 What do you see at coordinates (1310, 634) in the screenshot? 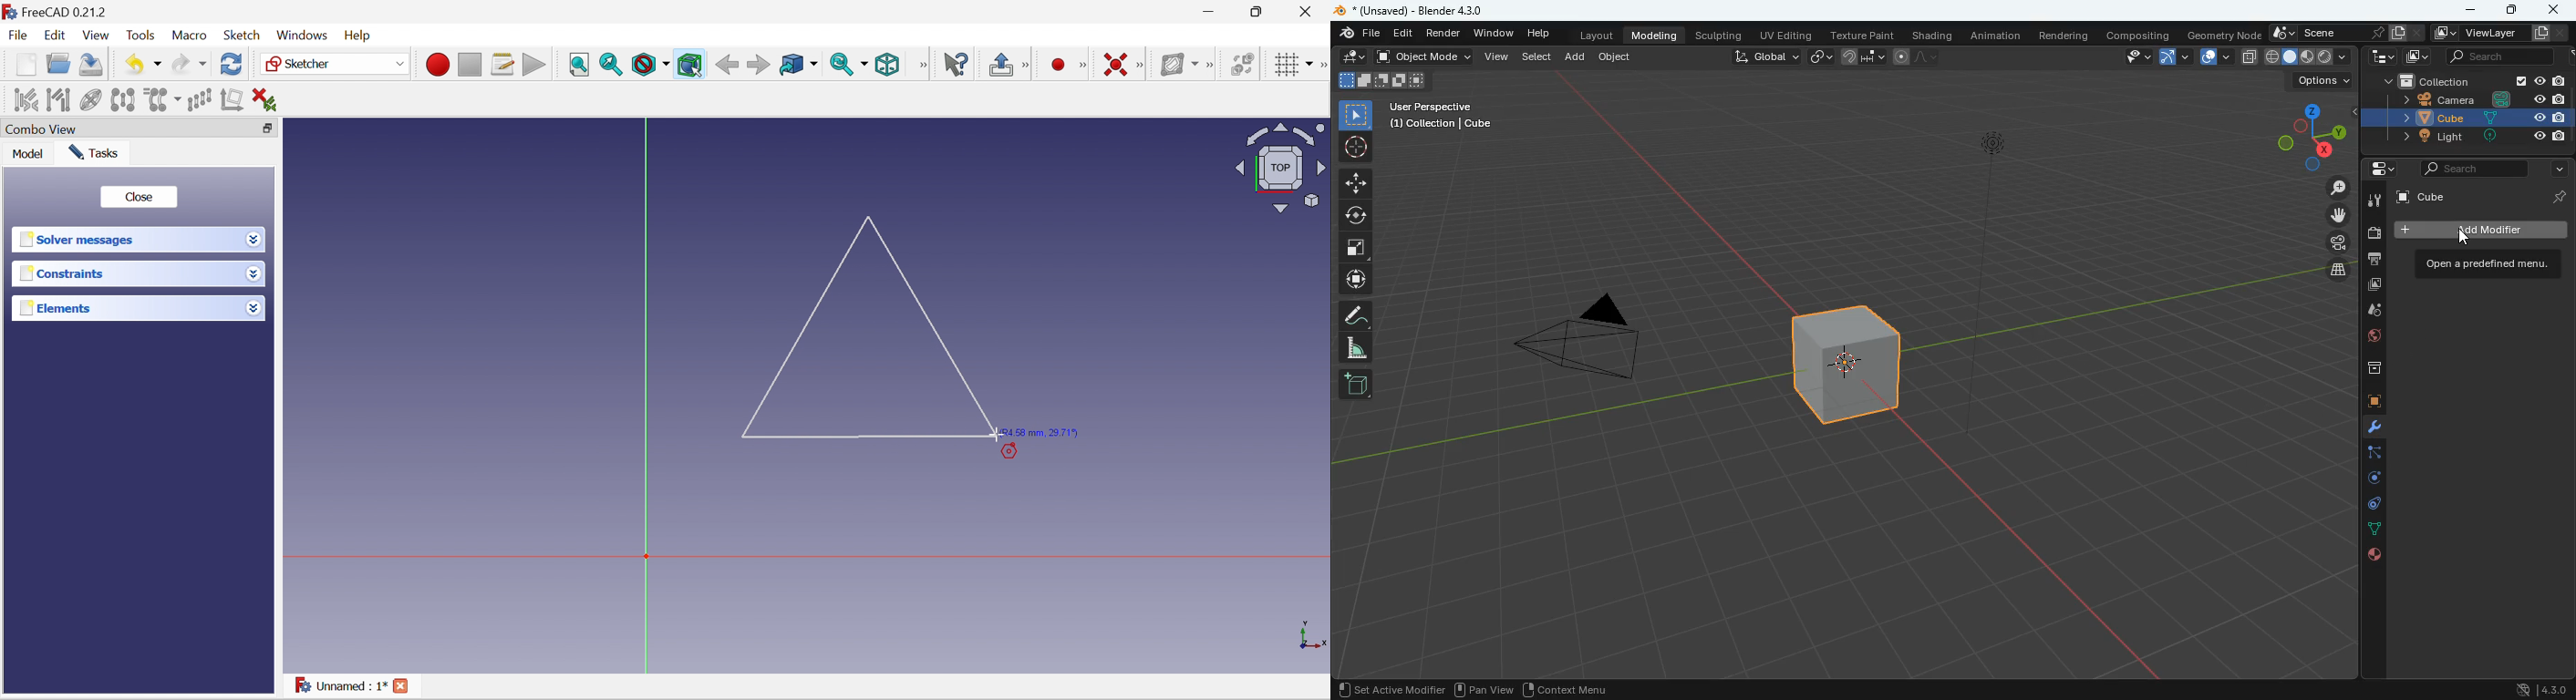
I see `x, y axis` at bounding box center [1310, 634].